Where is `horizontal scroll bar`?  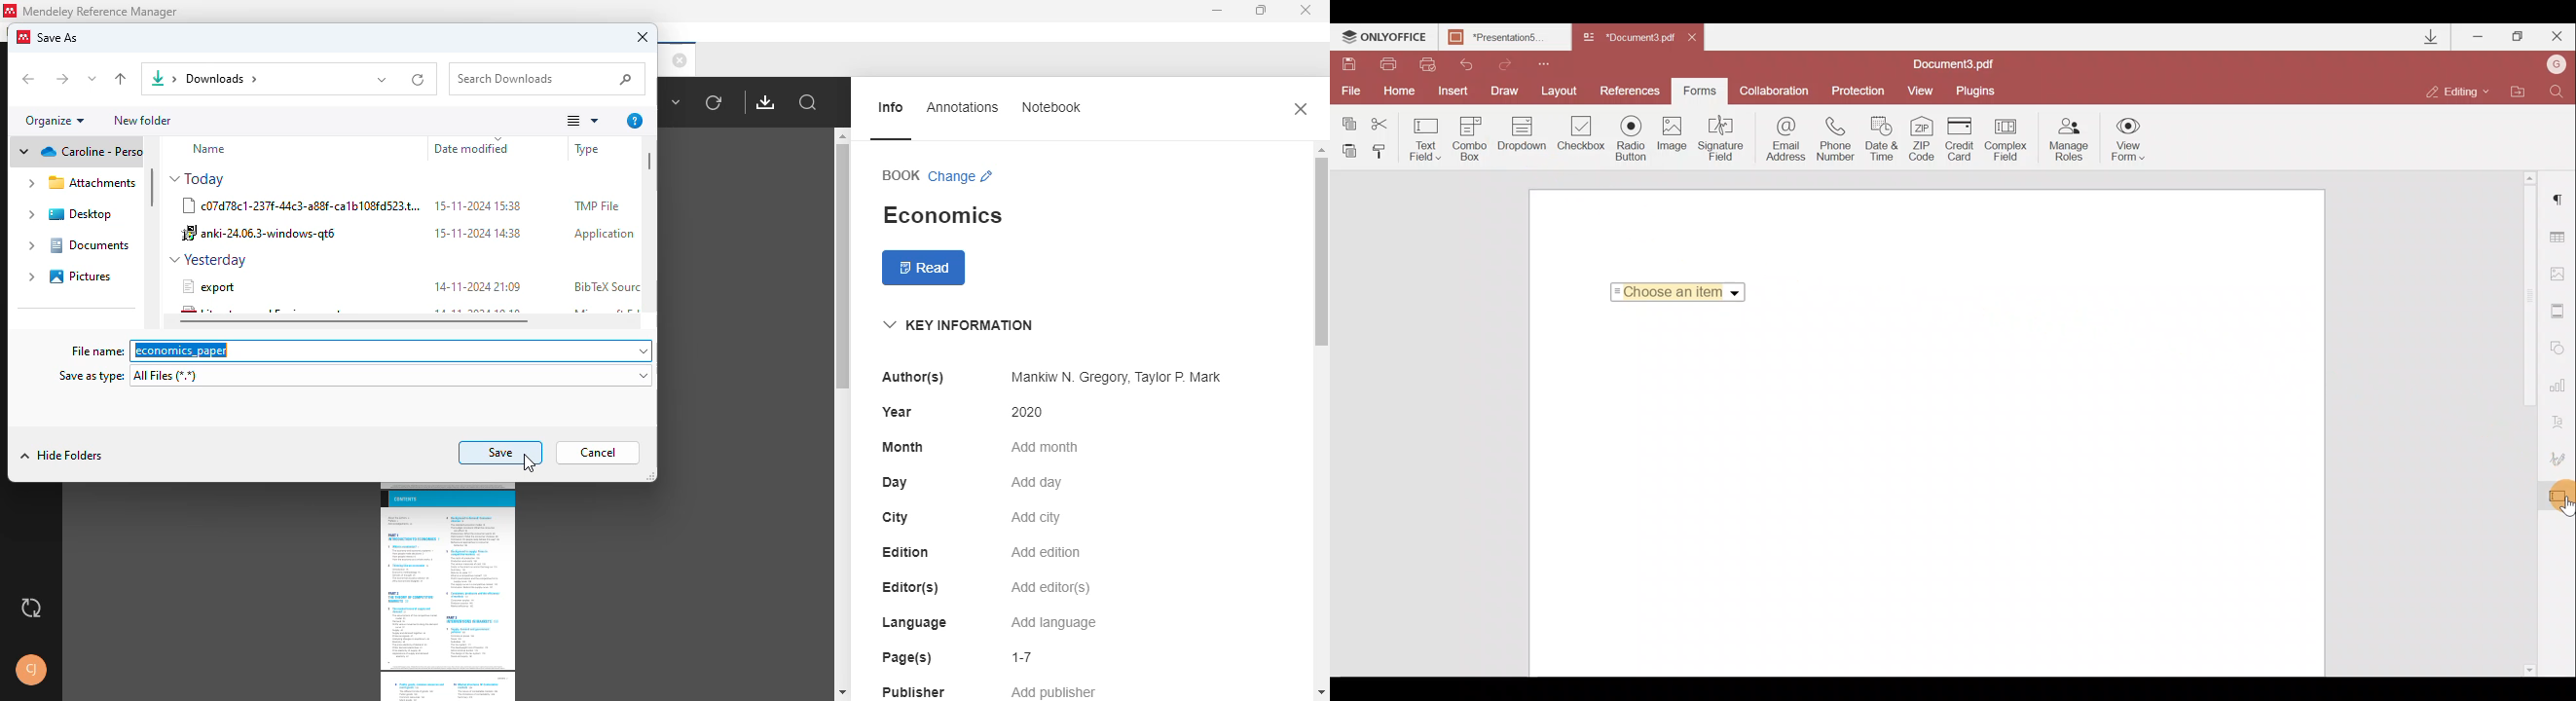 horizontal scroll bar is located at coordinates (354, 320).